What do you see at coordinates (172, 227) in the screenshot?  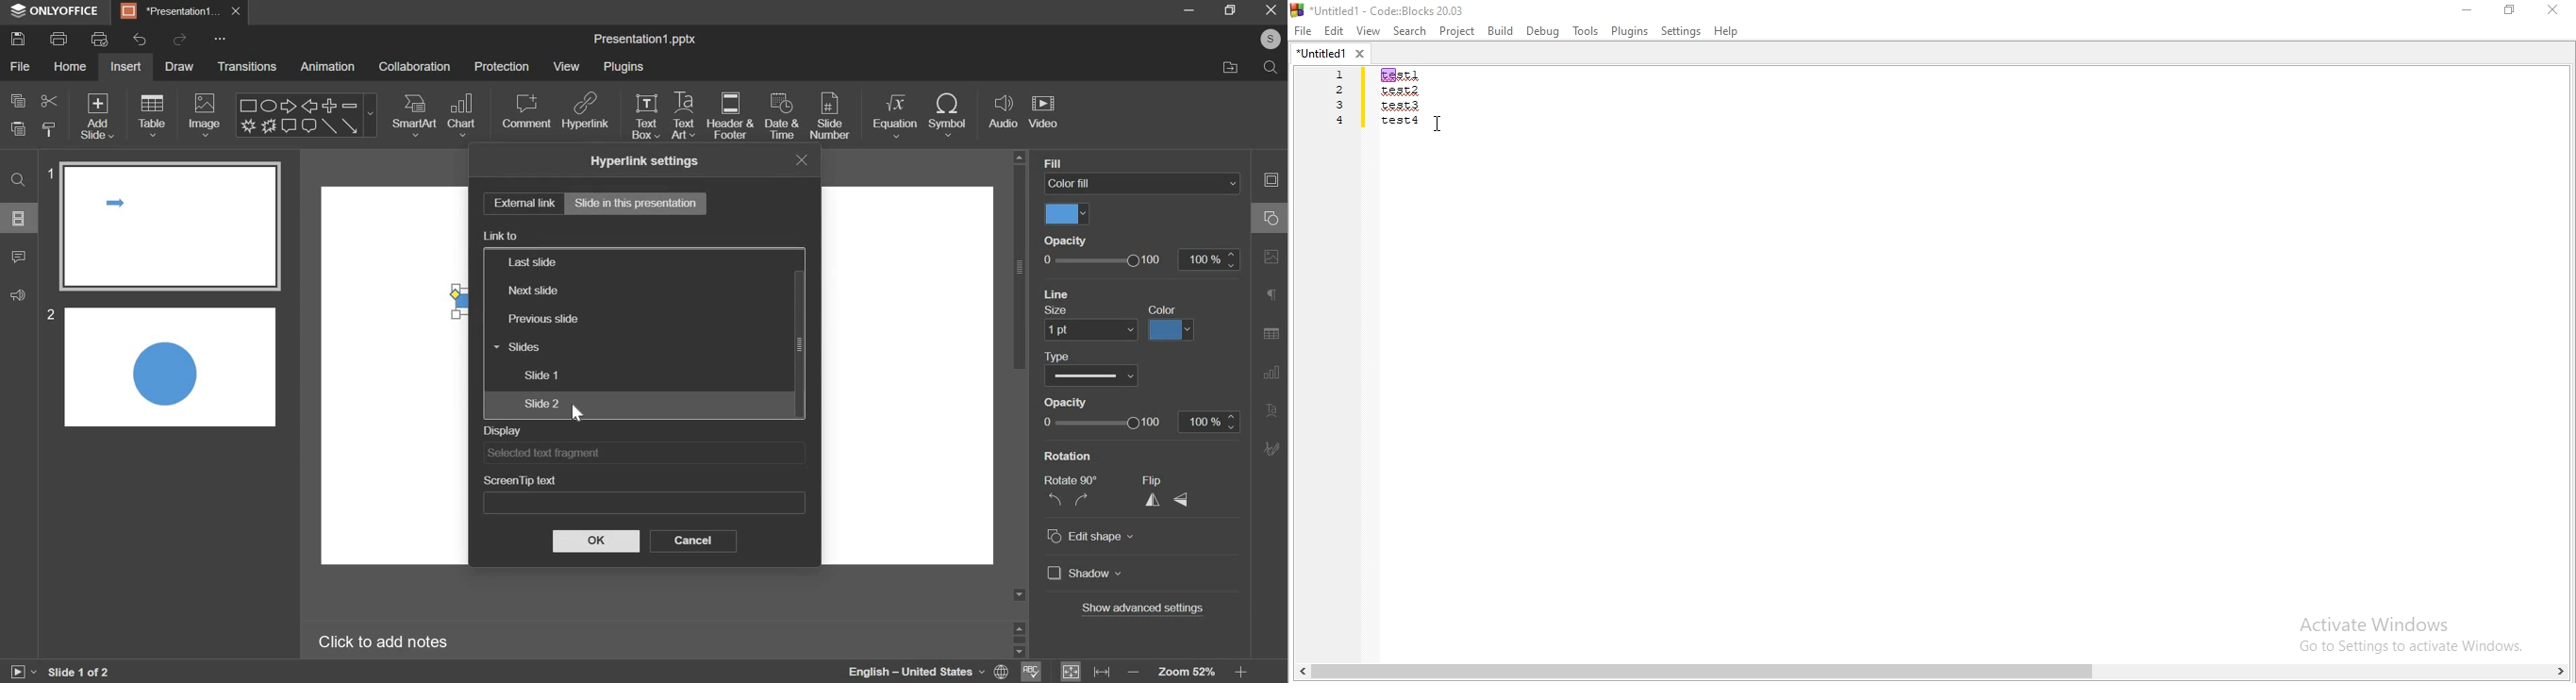 I see `slide 1 preview` at bounding box center [172, 227].